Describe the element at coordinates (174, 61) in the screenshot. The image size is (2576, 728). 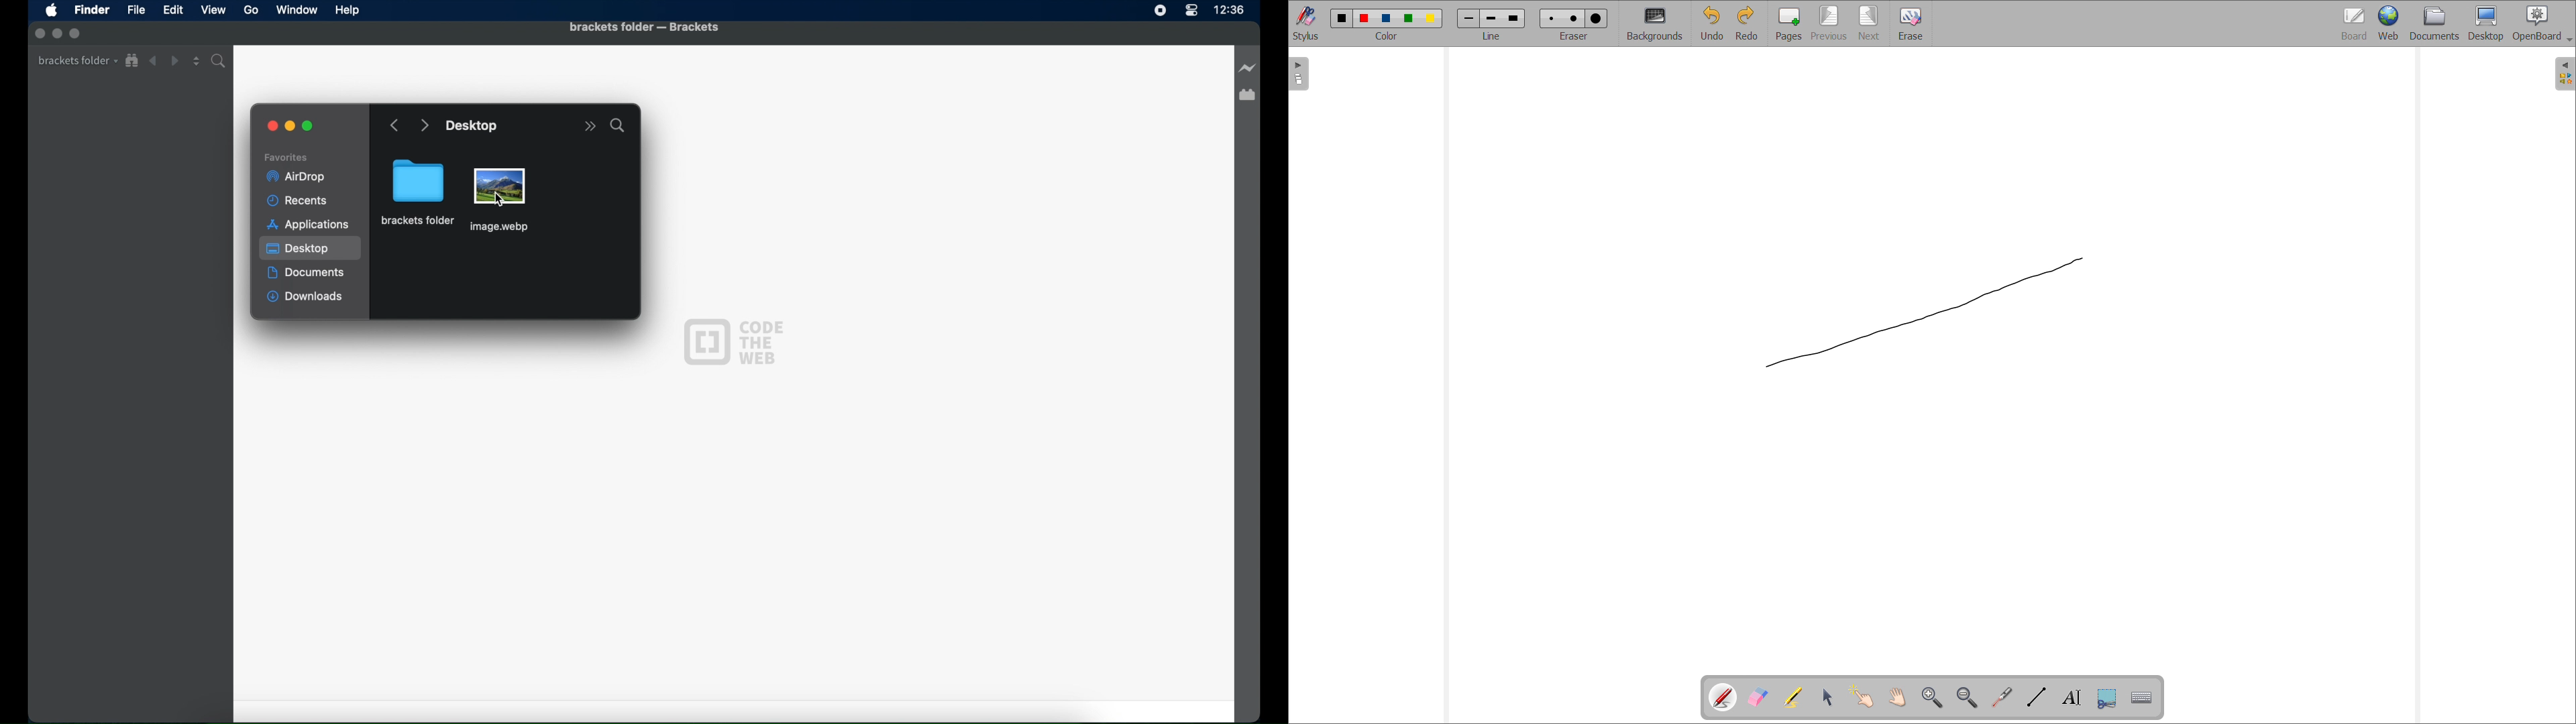
I see `forward` at that location.